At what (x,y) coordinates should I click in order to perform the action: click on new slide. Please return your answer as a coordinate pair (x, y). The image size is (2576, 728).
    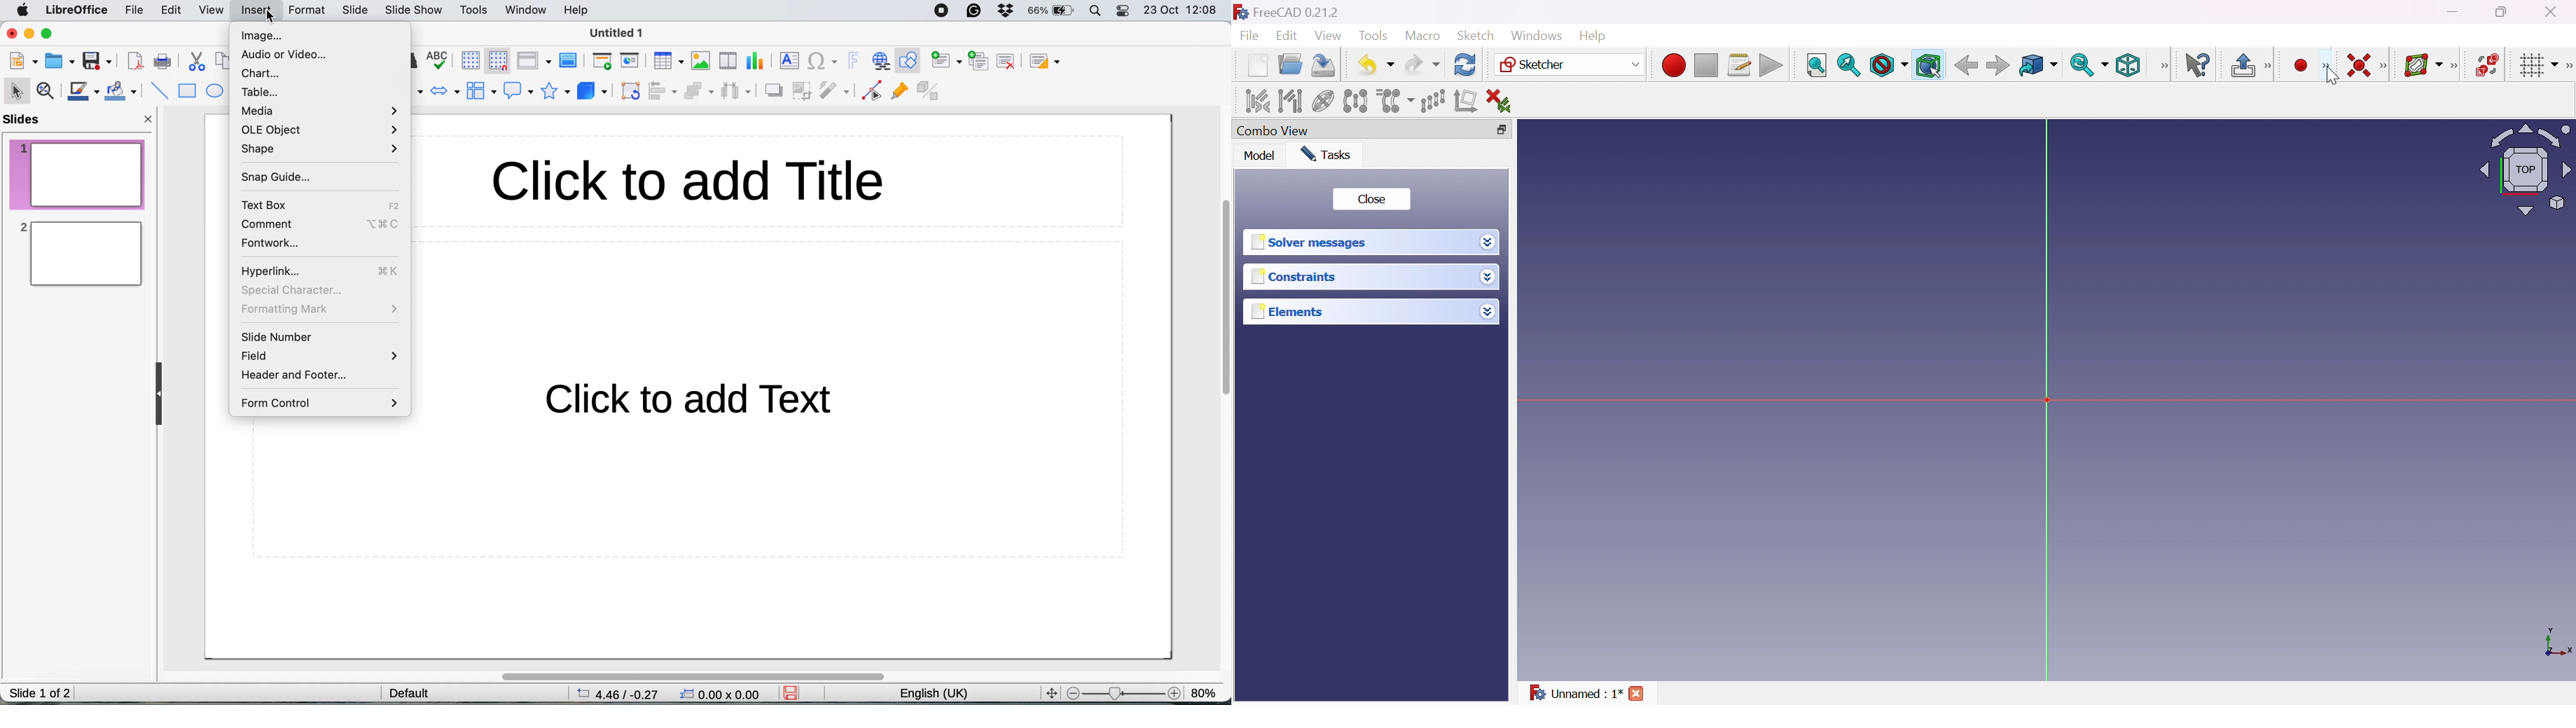
    Looking at the image, I should click on (946, 61).